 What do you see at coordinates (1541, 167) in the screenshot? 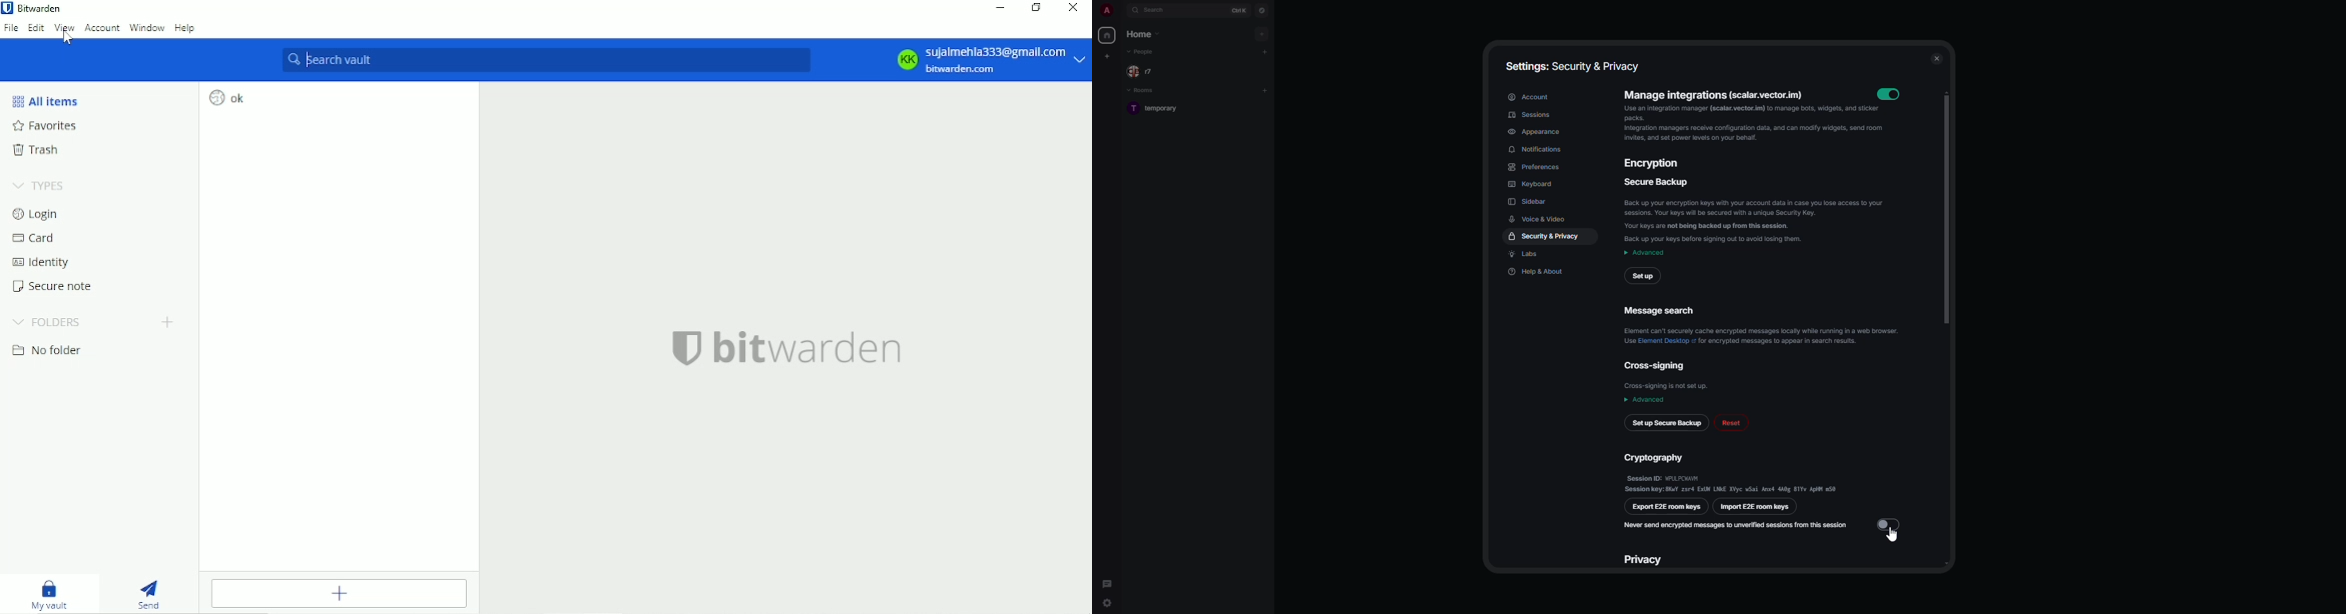
I see `preferences` at bounding box center [1541, 167].